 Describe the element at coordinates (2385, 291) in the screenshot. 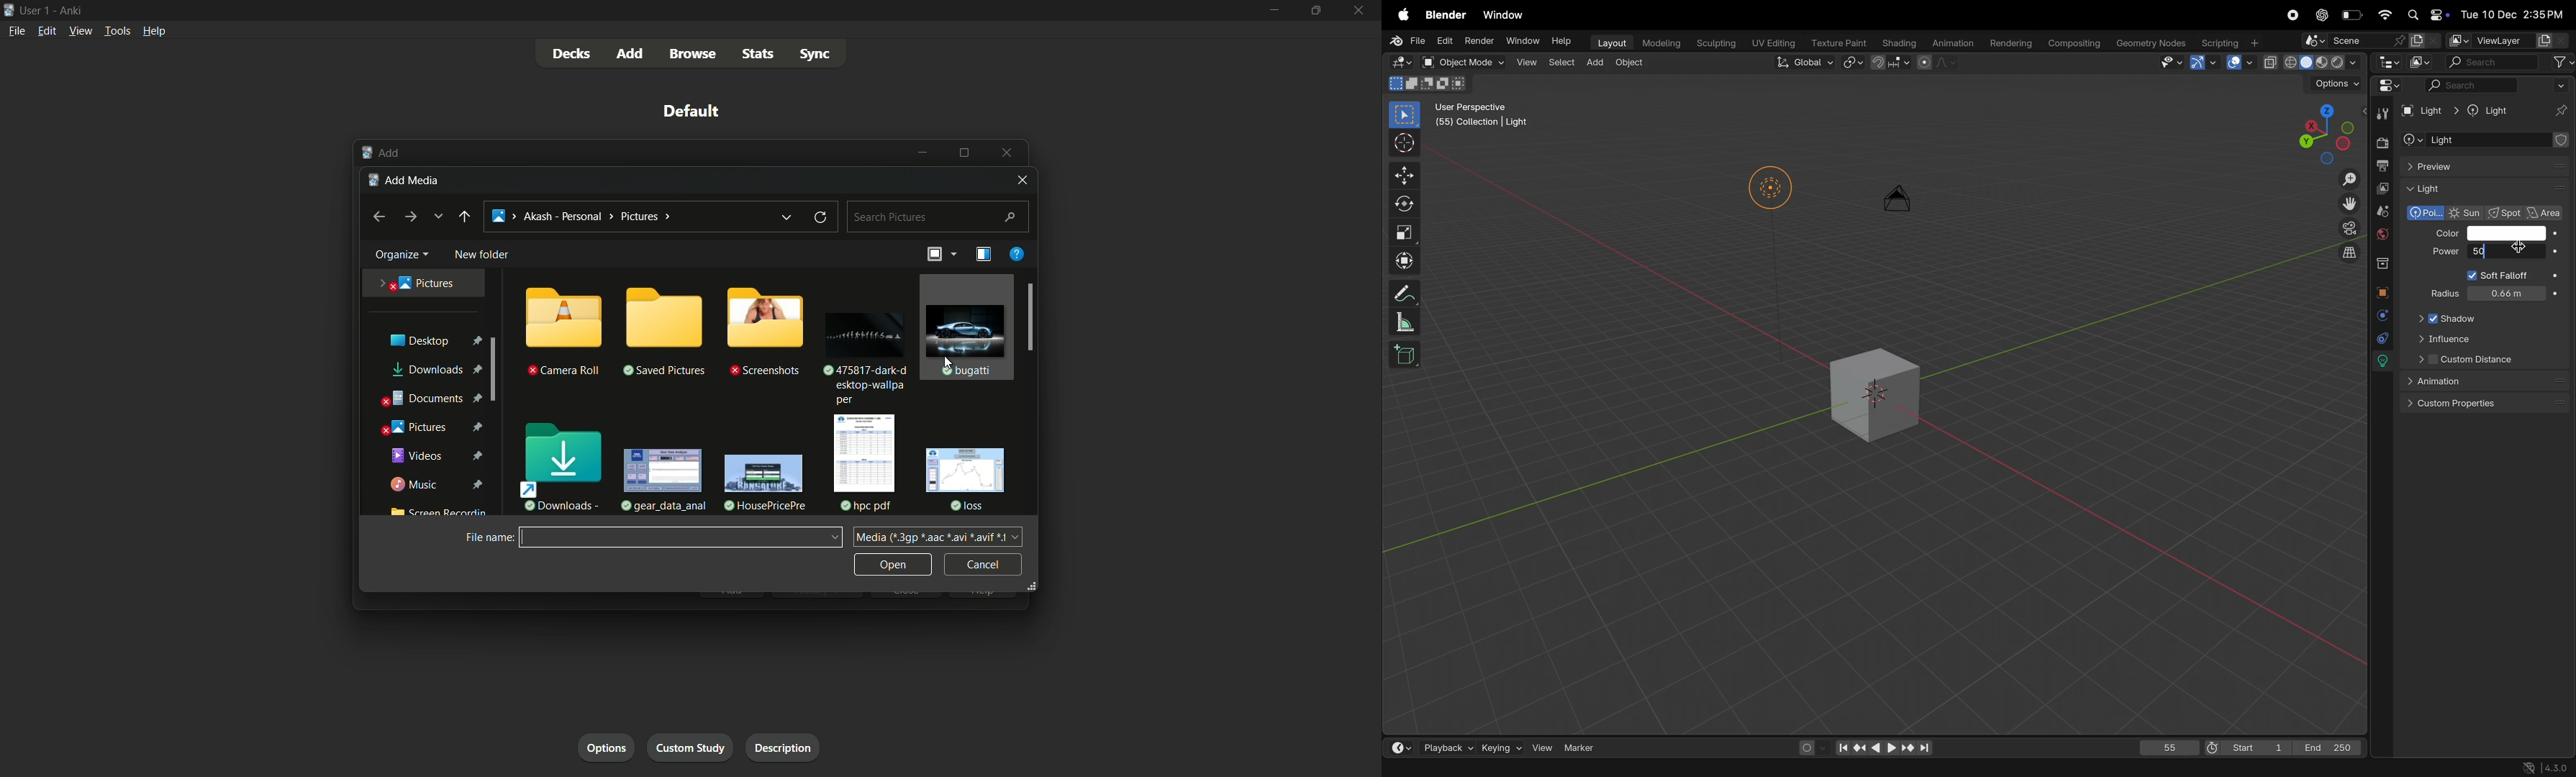

I see `object` at that location.